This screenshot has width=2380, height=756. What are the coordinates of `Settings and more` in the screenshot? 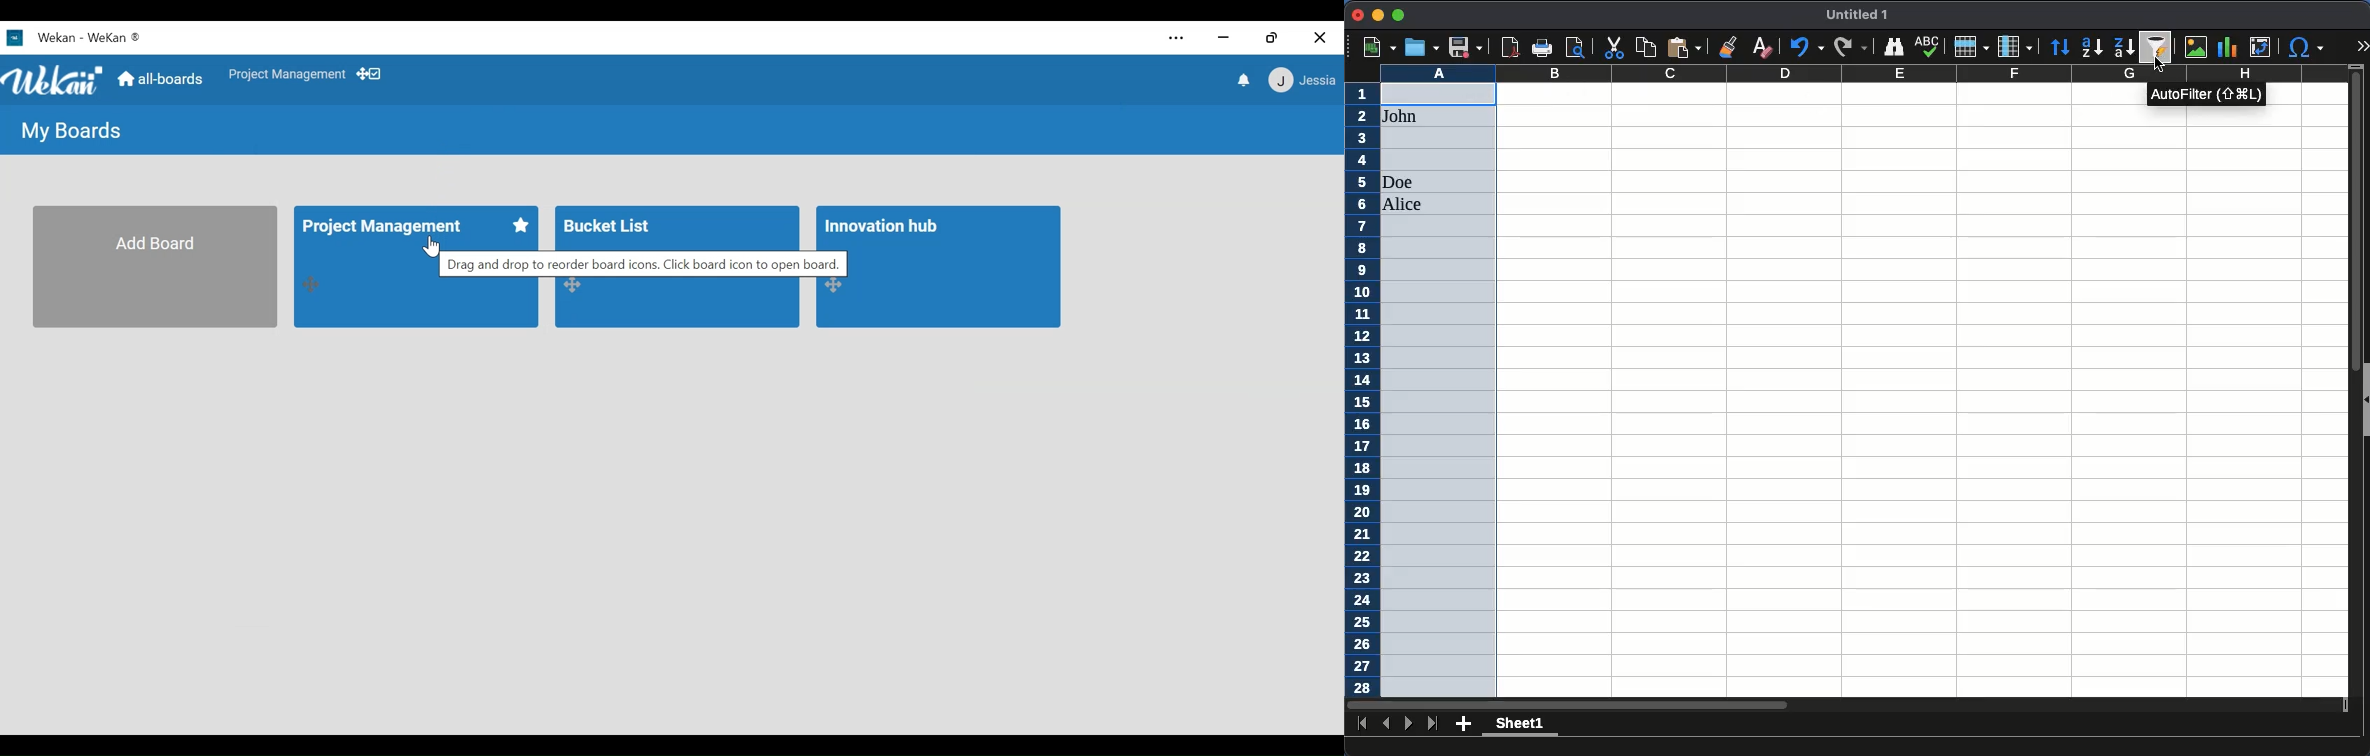 It's located at (1175, 38).